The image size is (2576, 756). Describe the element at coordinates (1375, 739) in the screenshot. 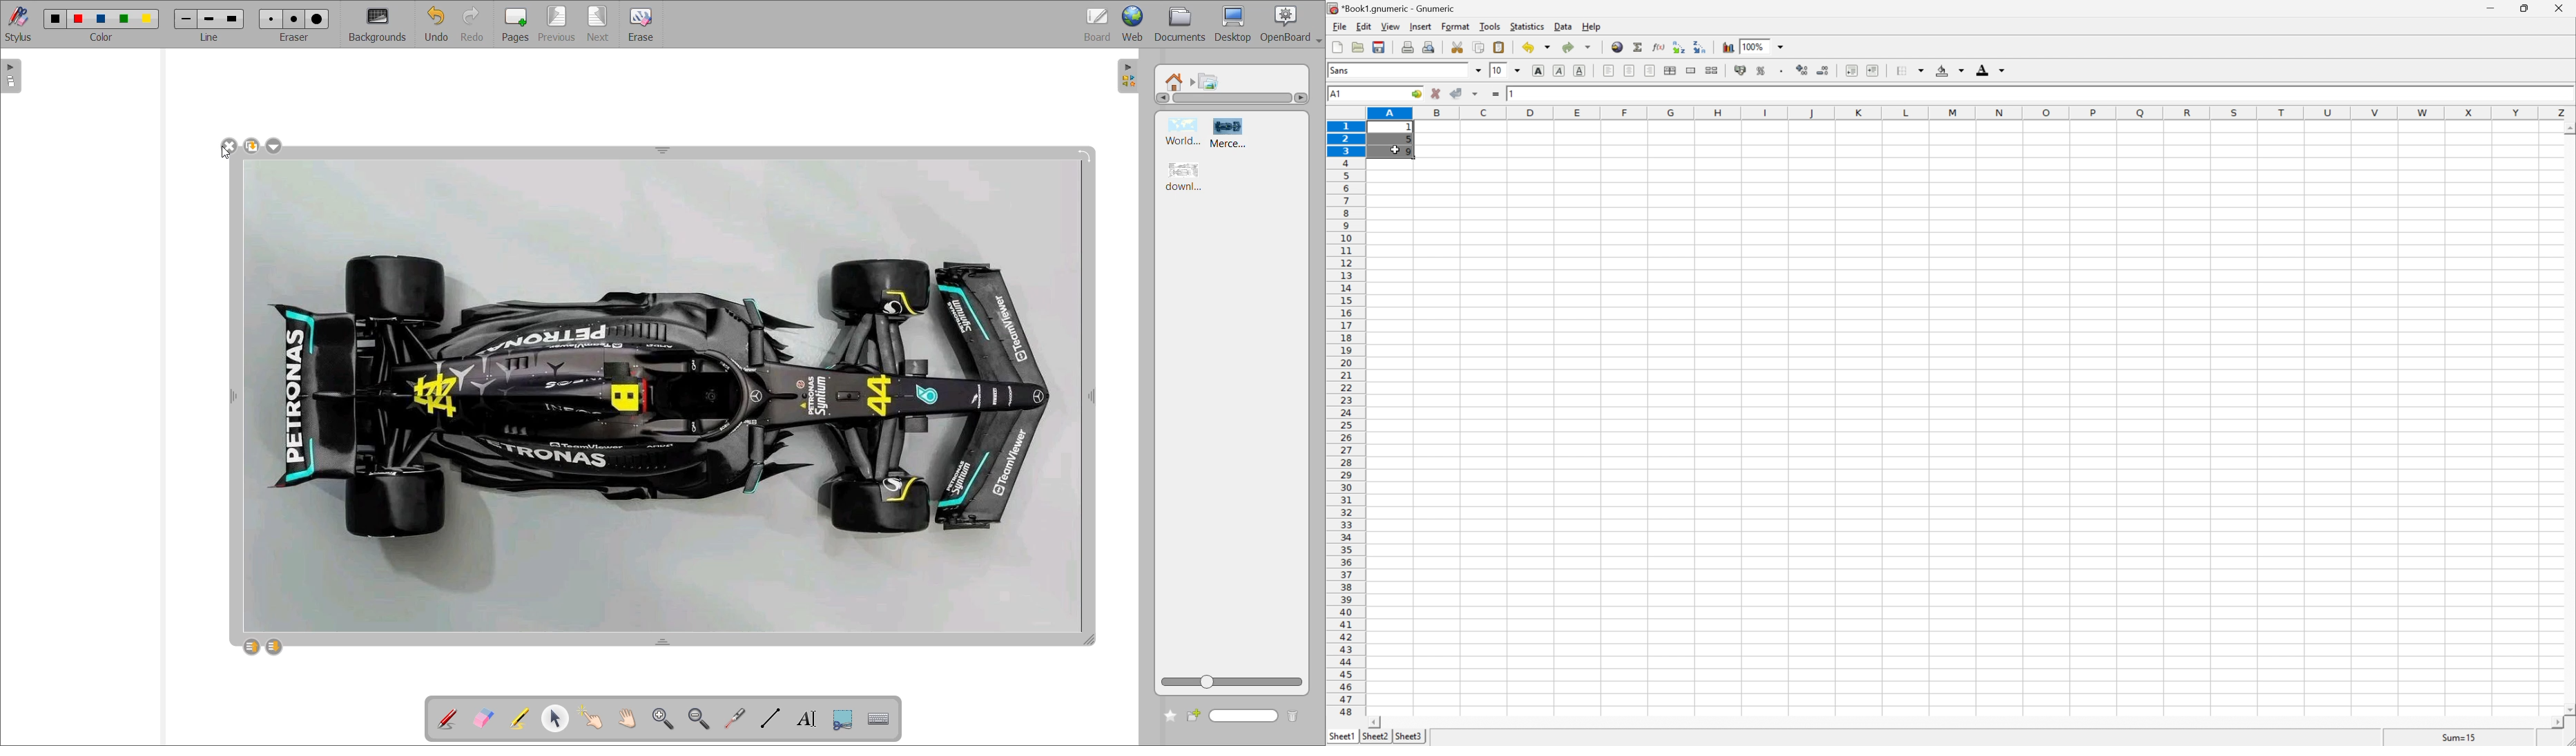

I see `sheet2` at that location.